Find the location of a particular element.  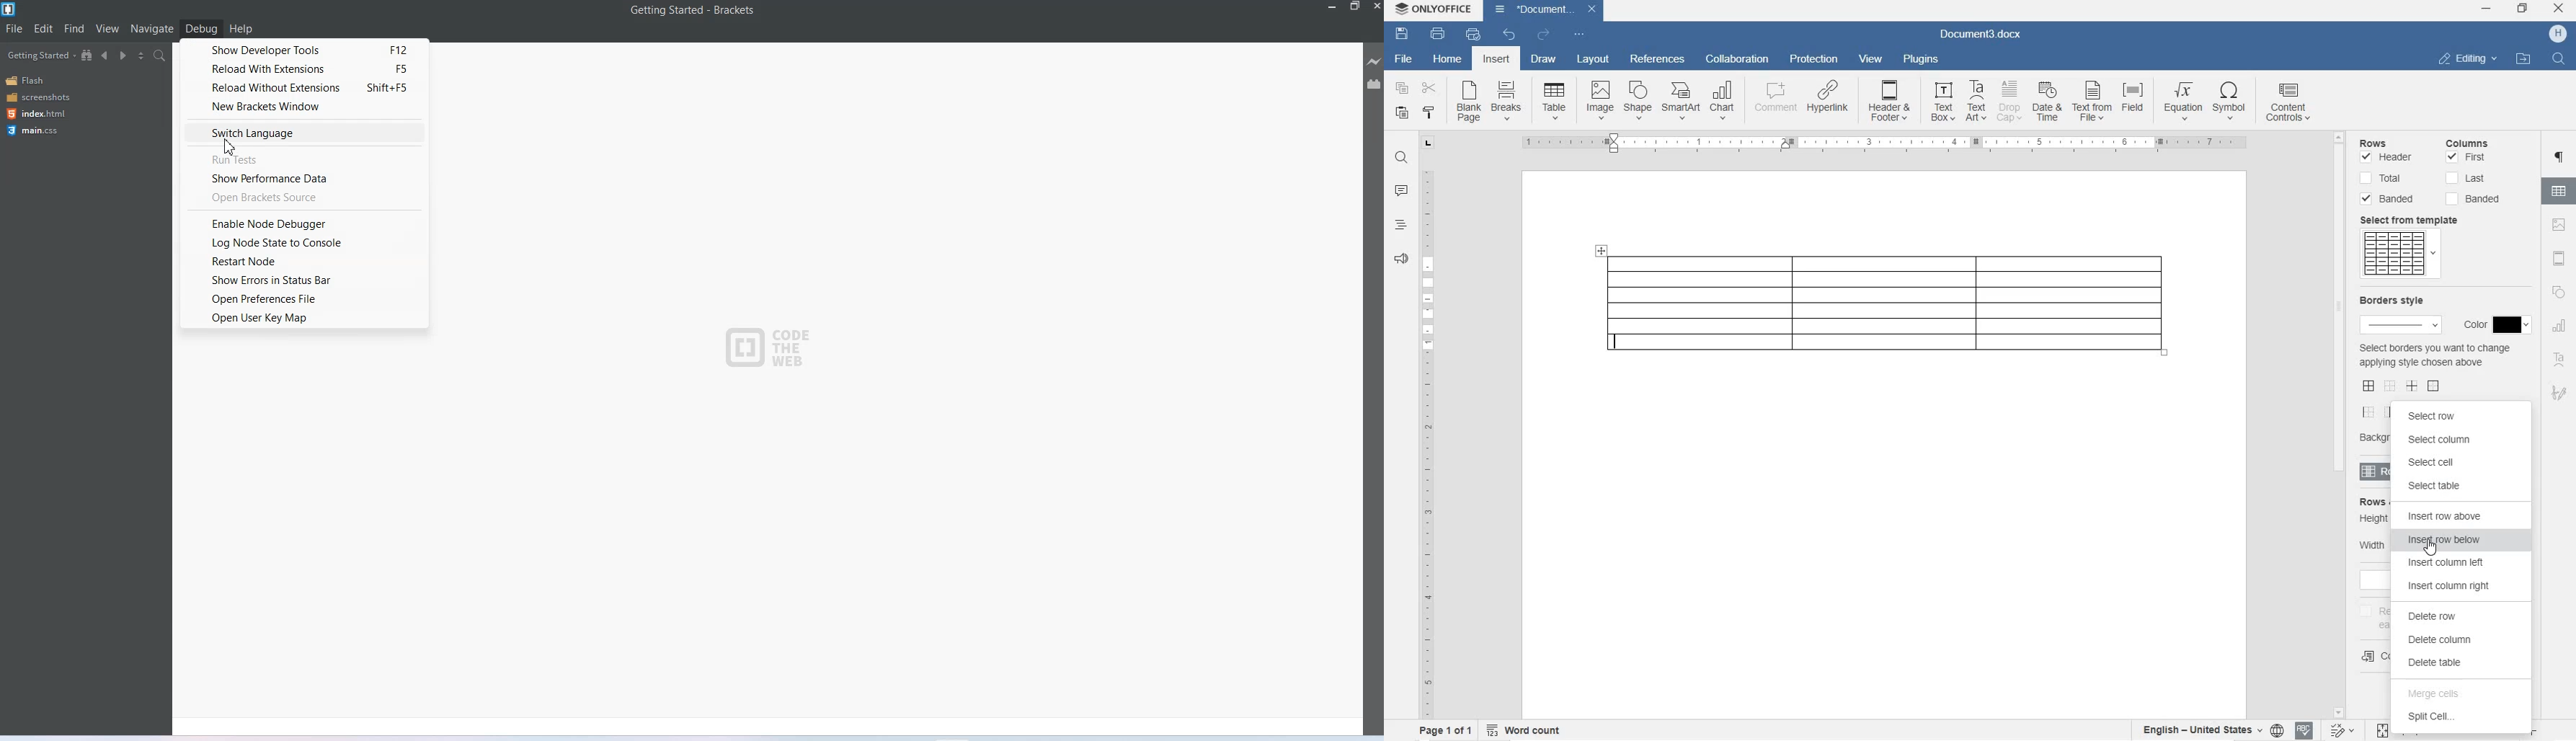

PLUGINS is located at coordinates (1922, 60).